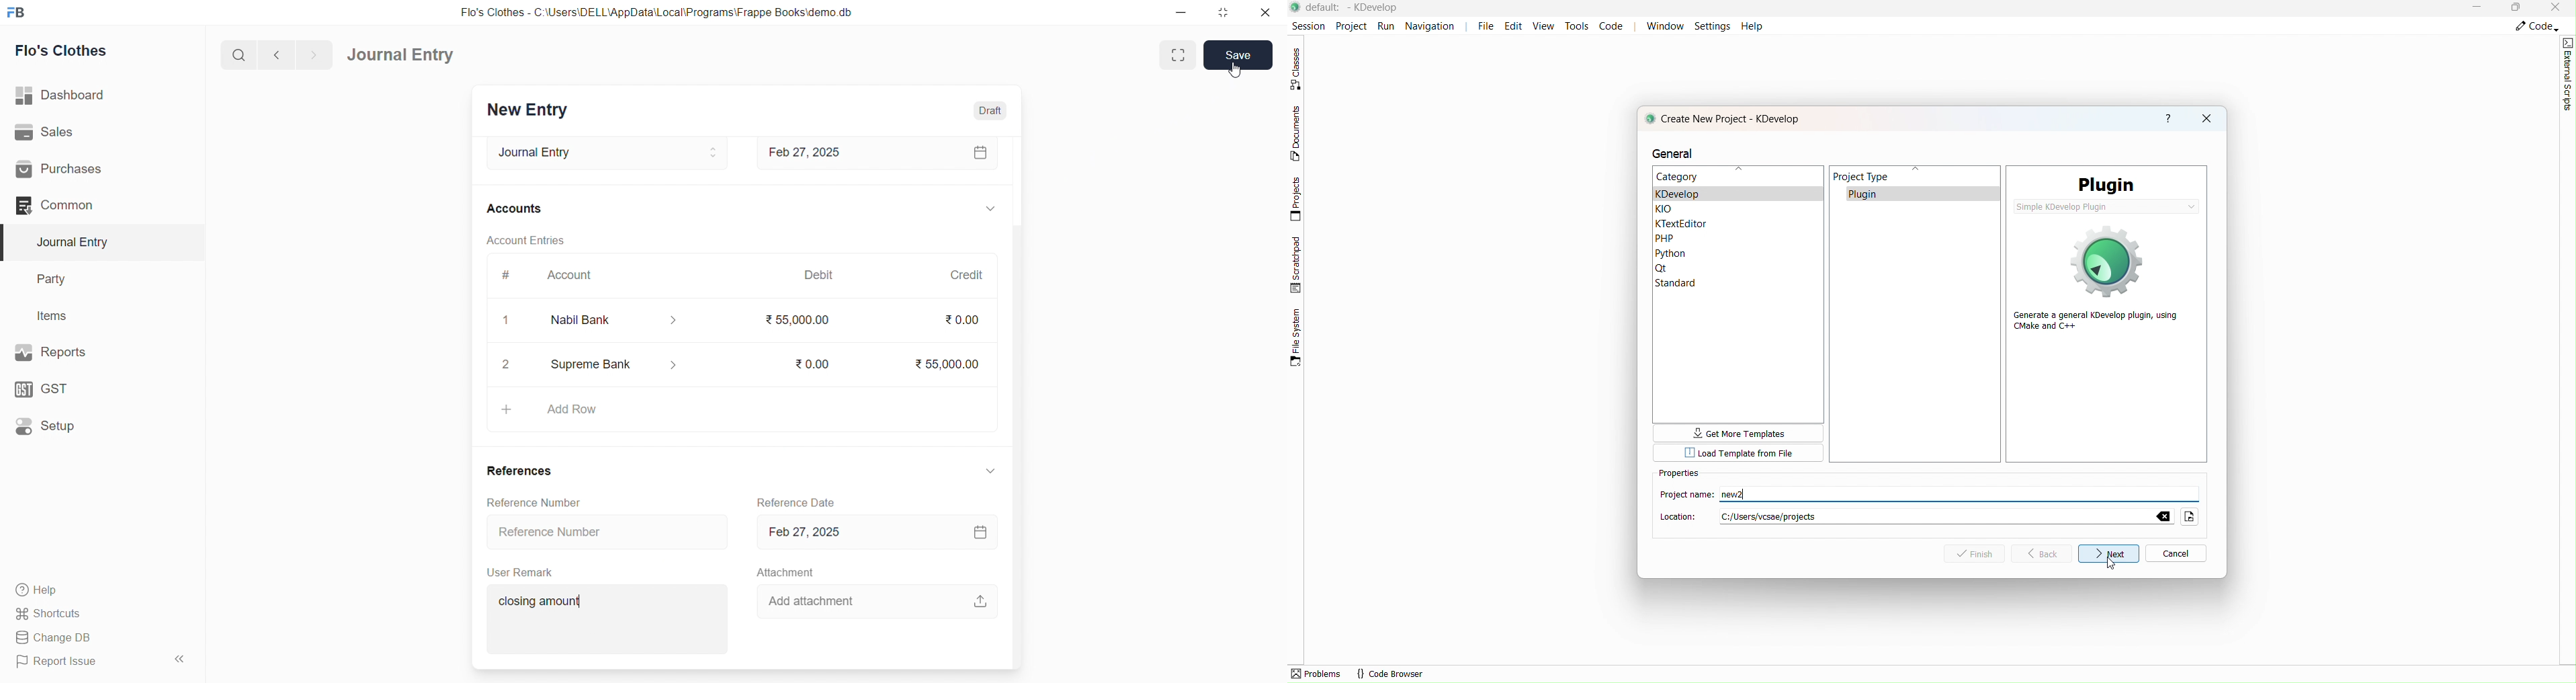  What do you see at coordinates (73, 96) in the screenshot?
I see `| Dashboard` at bounding box center [73, 96].